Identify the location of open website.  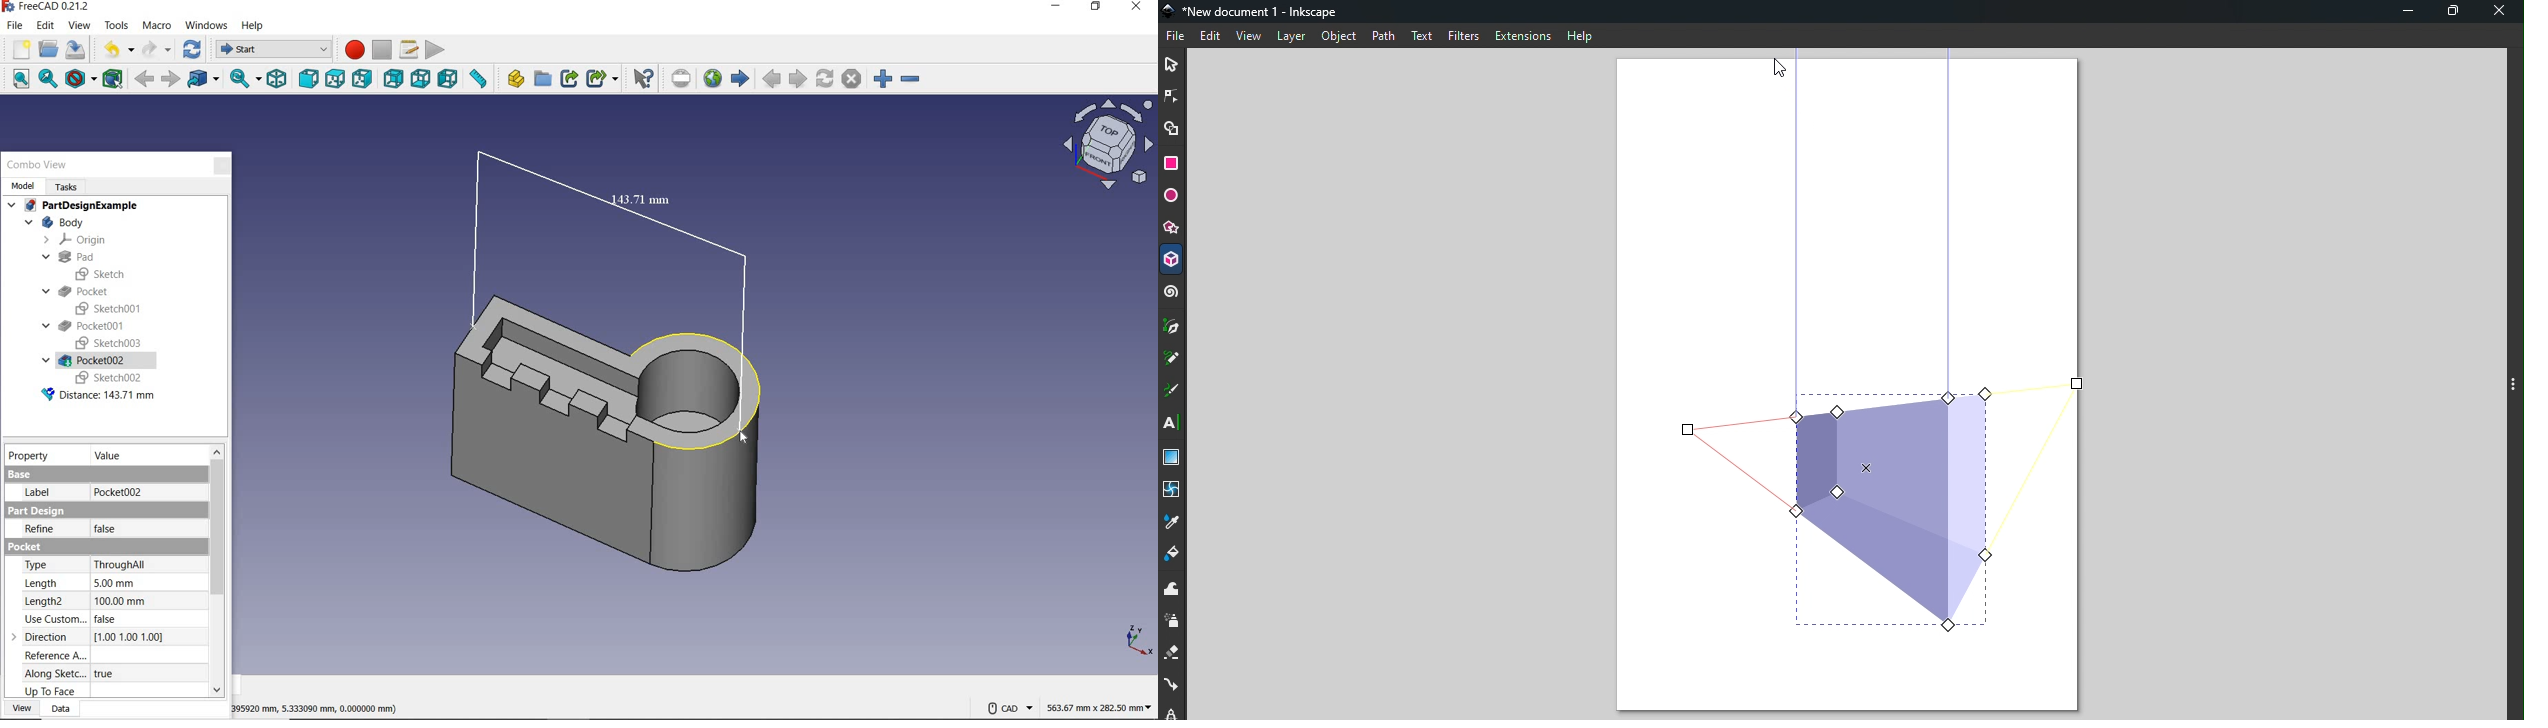
(712, 78).